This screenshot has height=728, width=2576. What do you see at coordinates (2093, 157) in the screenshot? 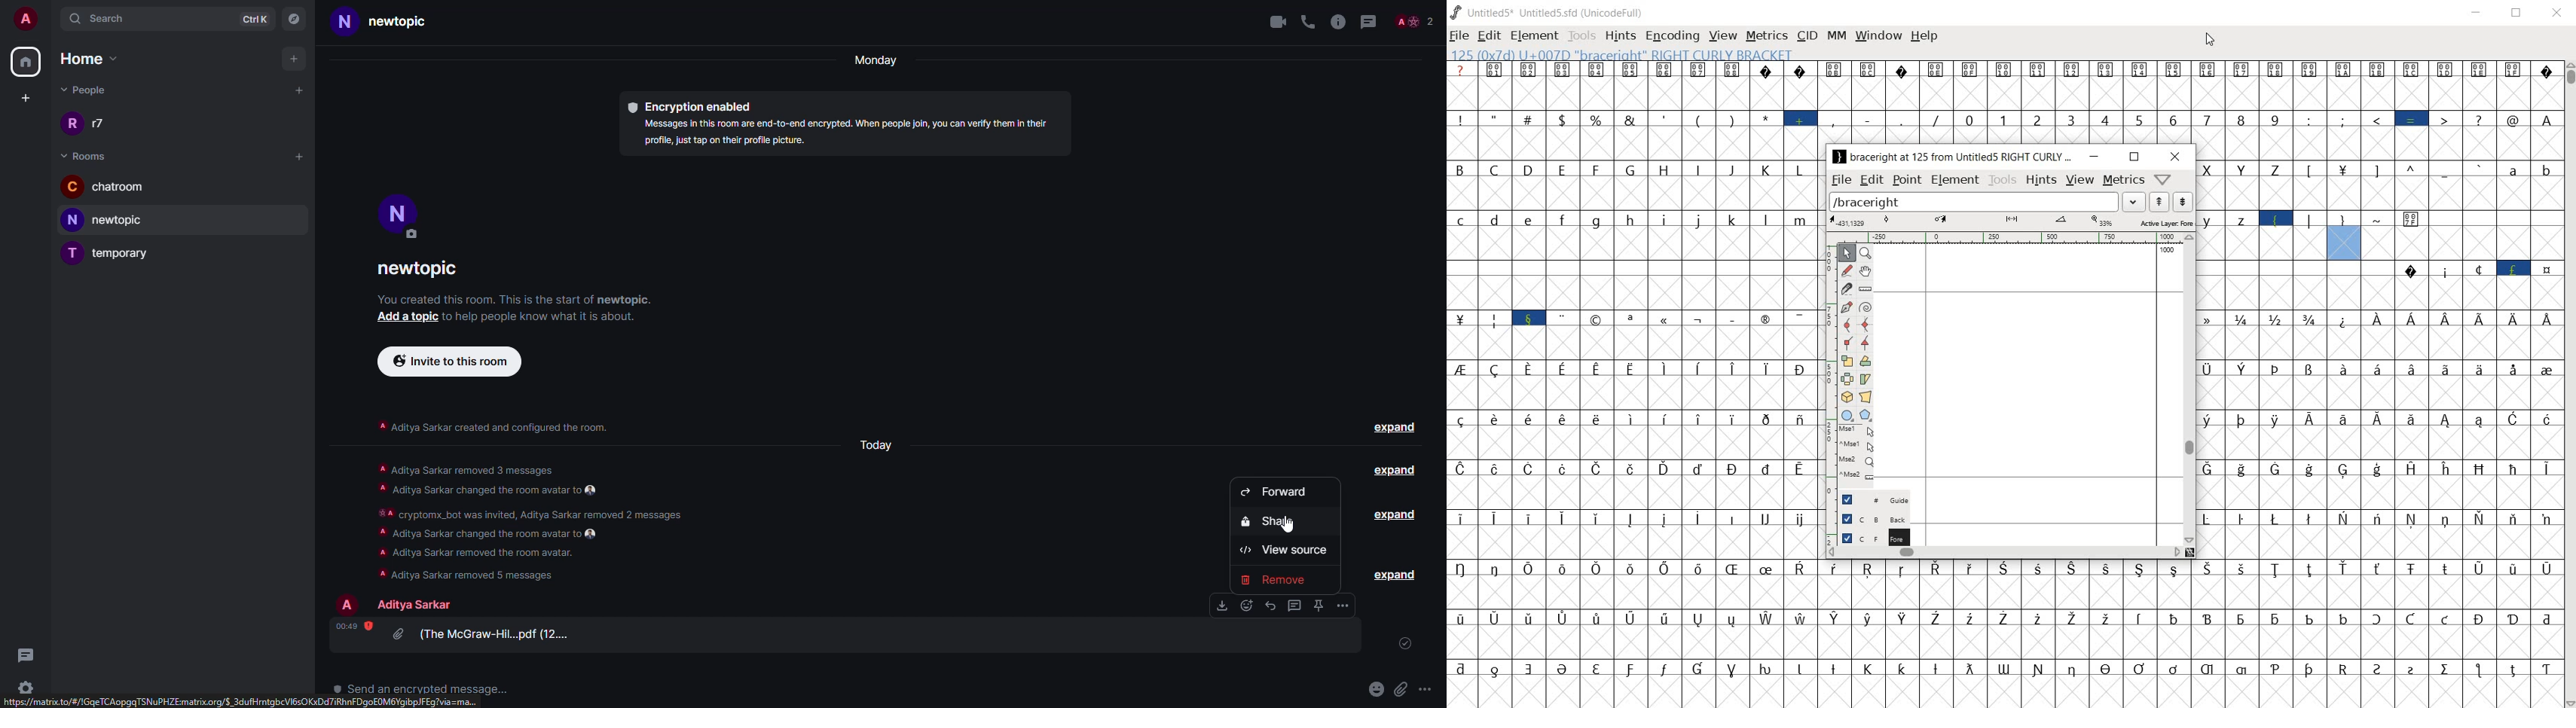
I see `minimize` at bounding box center [2093, 157].